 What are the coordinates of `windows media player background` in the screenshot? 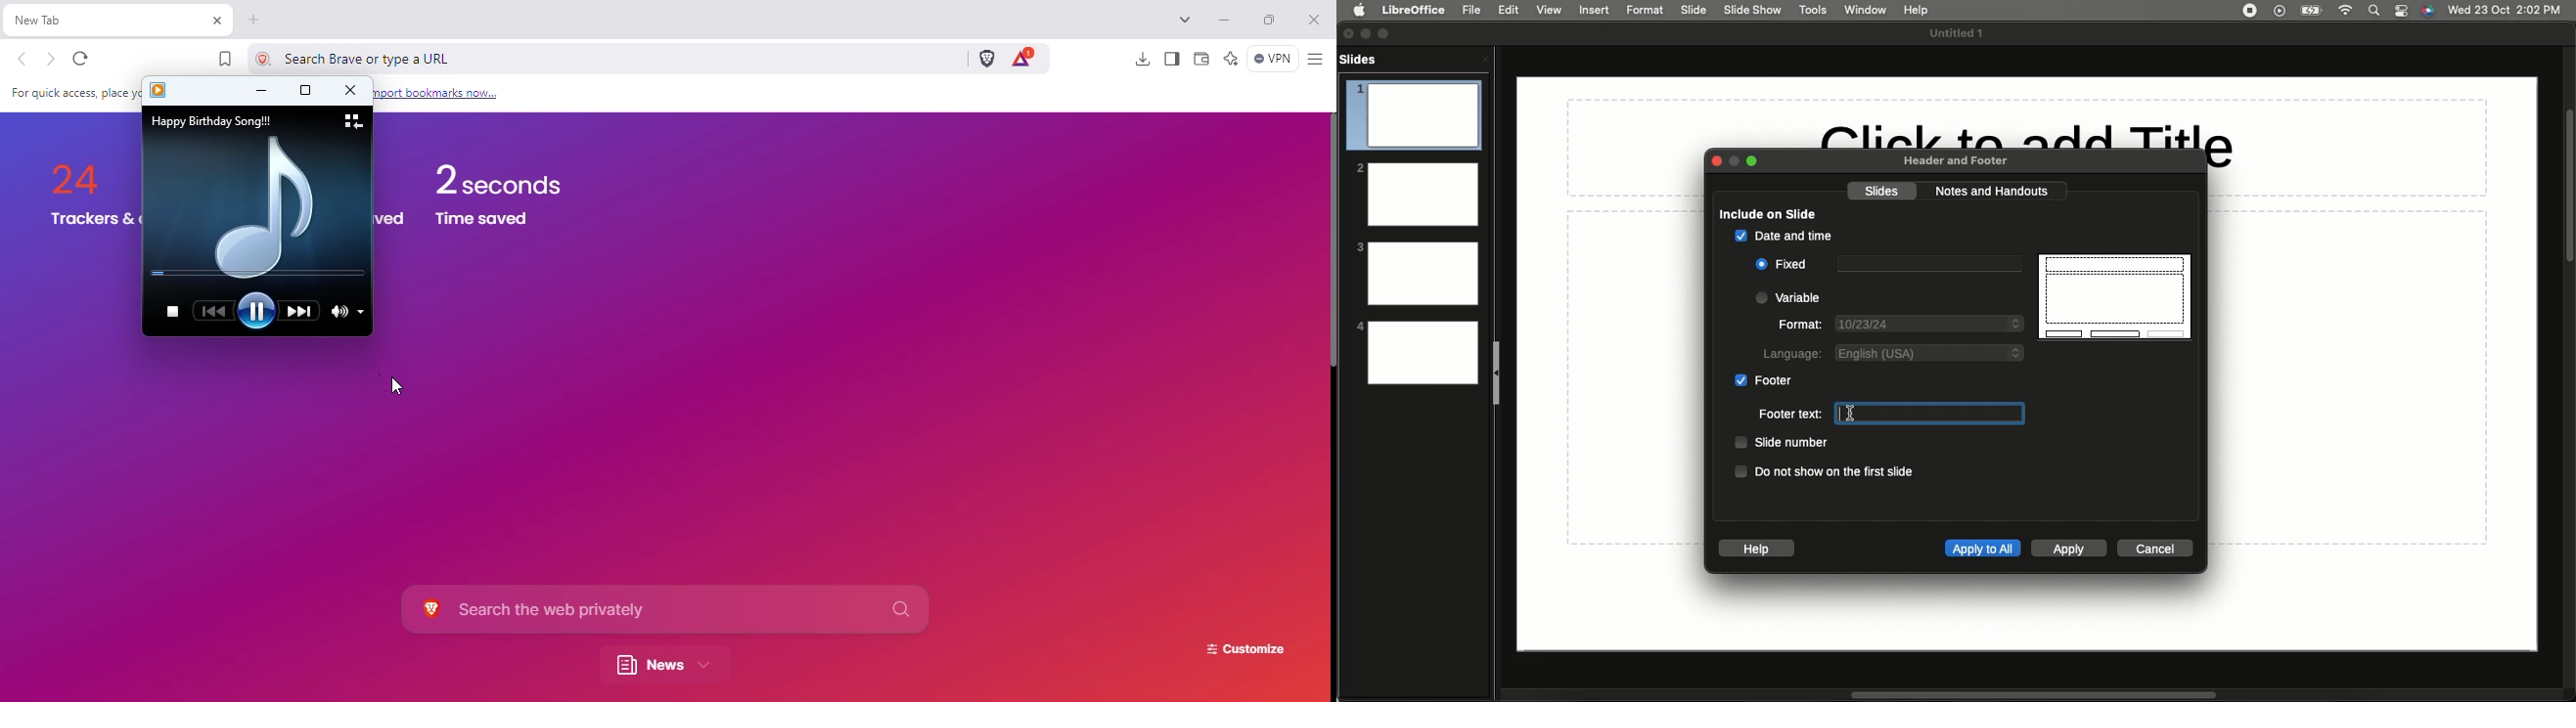 It's located at (268, 205).